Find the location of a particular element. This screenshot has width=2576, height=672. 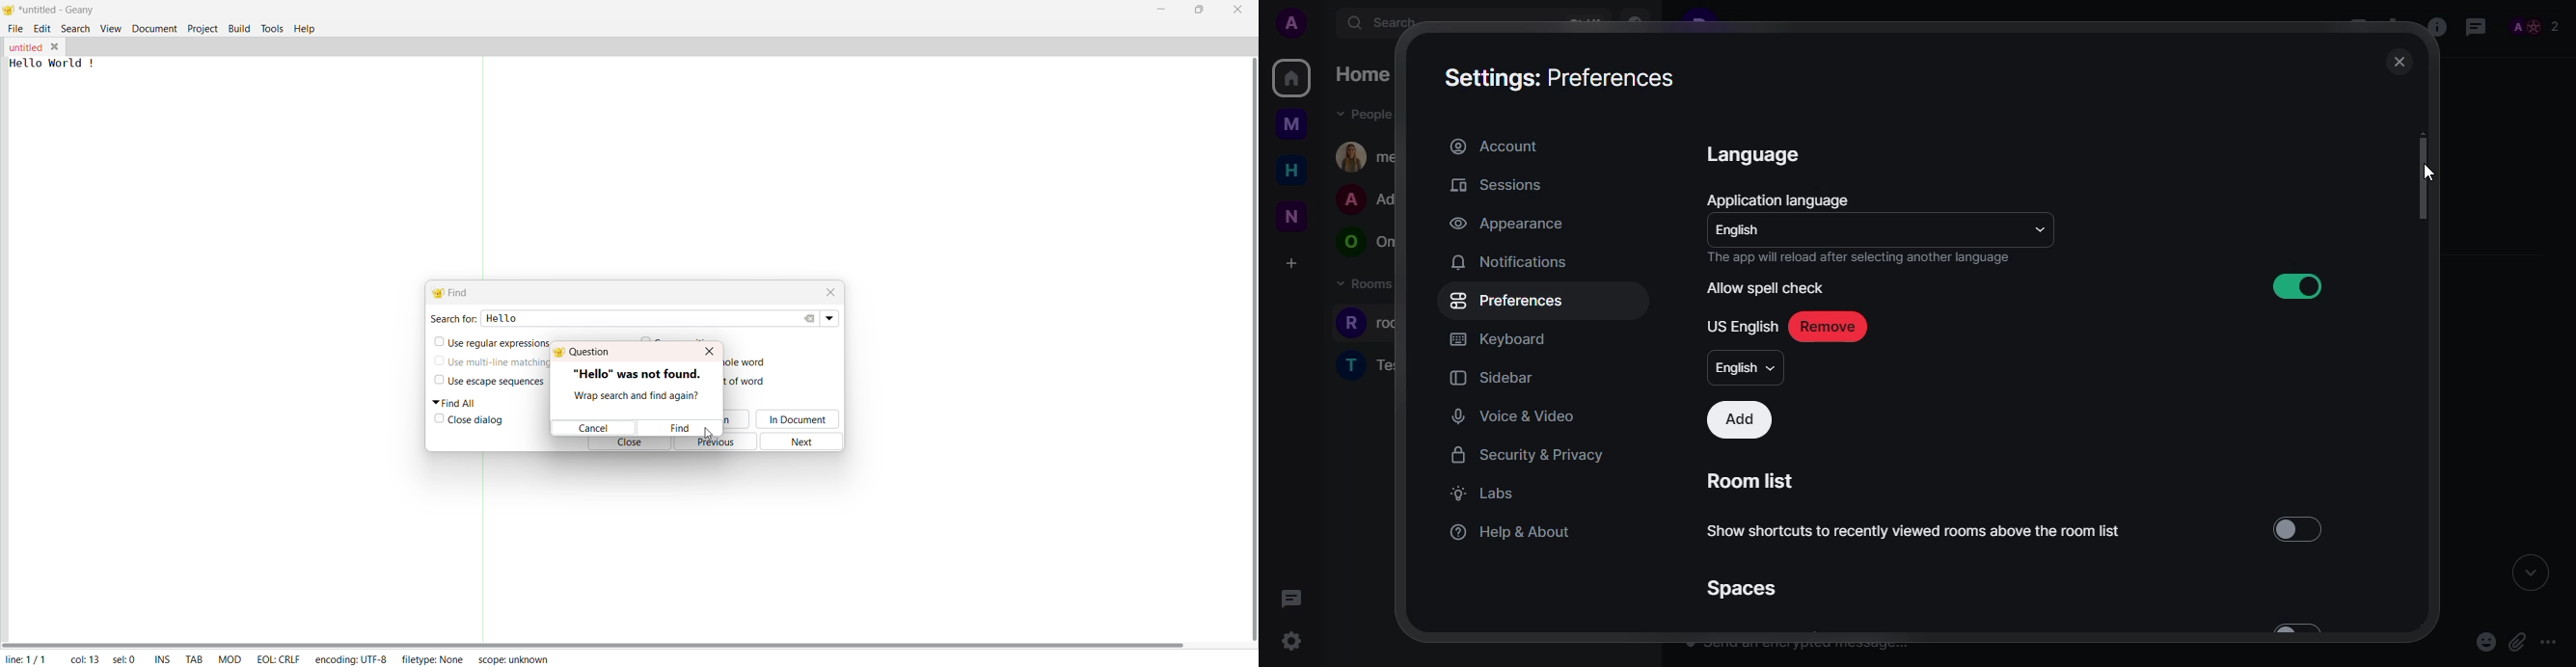

us english is located at coordinates (1743, 326).